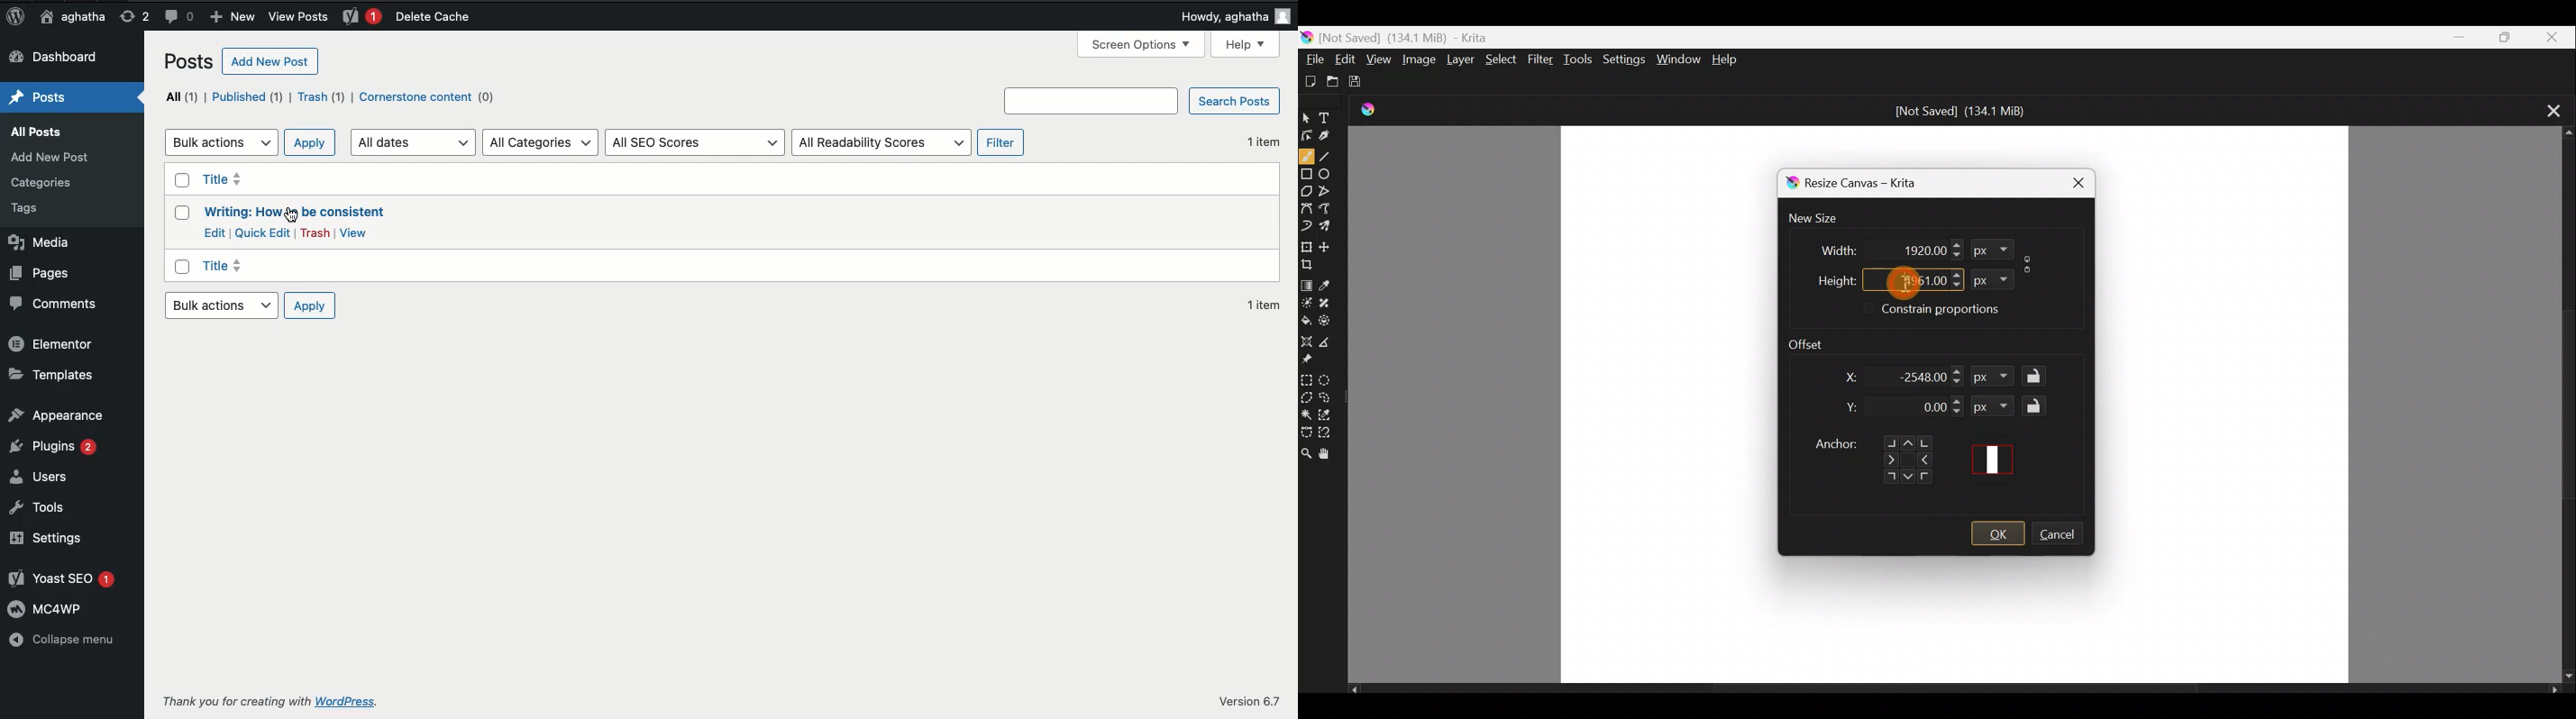  Describe the element at coordinates (2030, 262) in the screenshot. I see `Constrain proportions` at that location.